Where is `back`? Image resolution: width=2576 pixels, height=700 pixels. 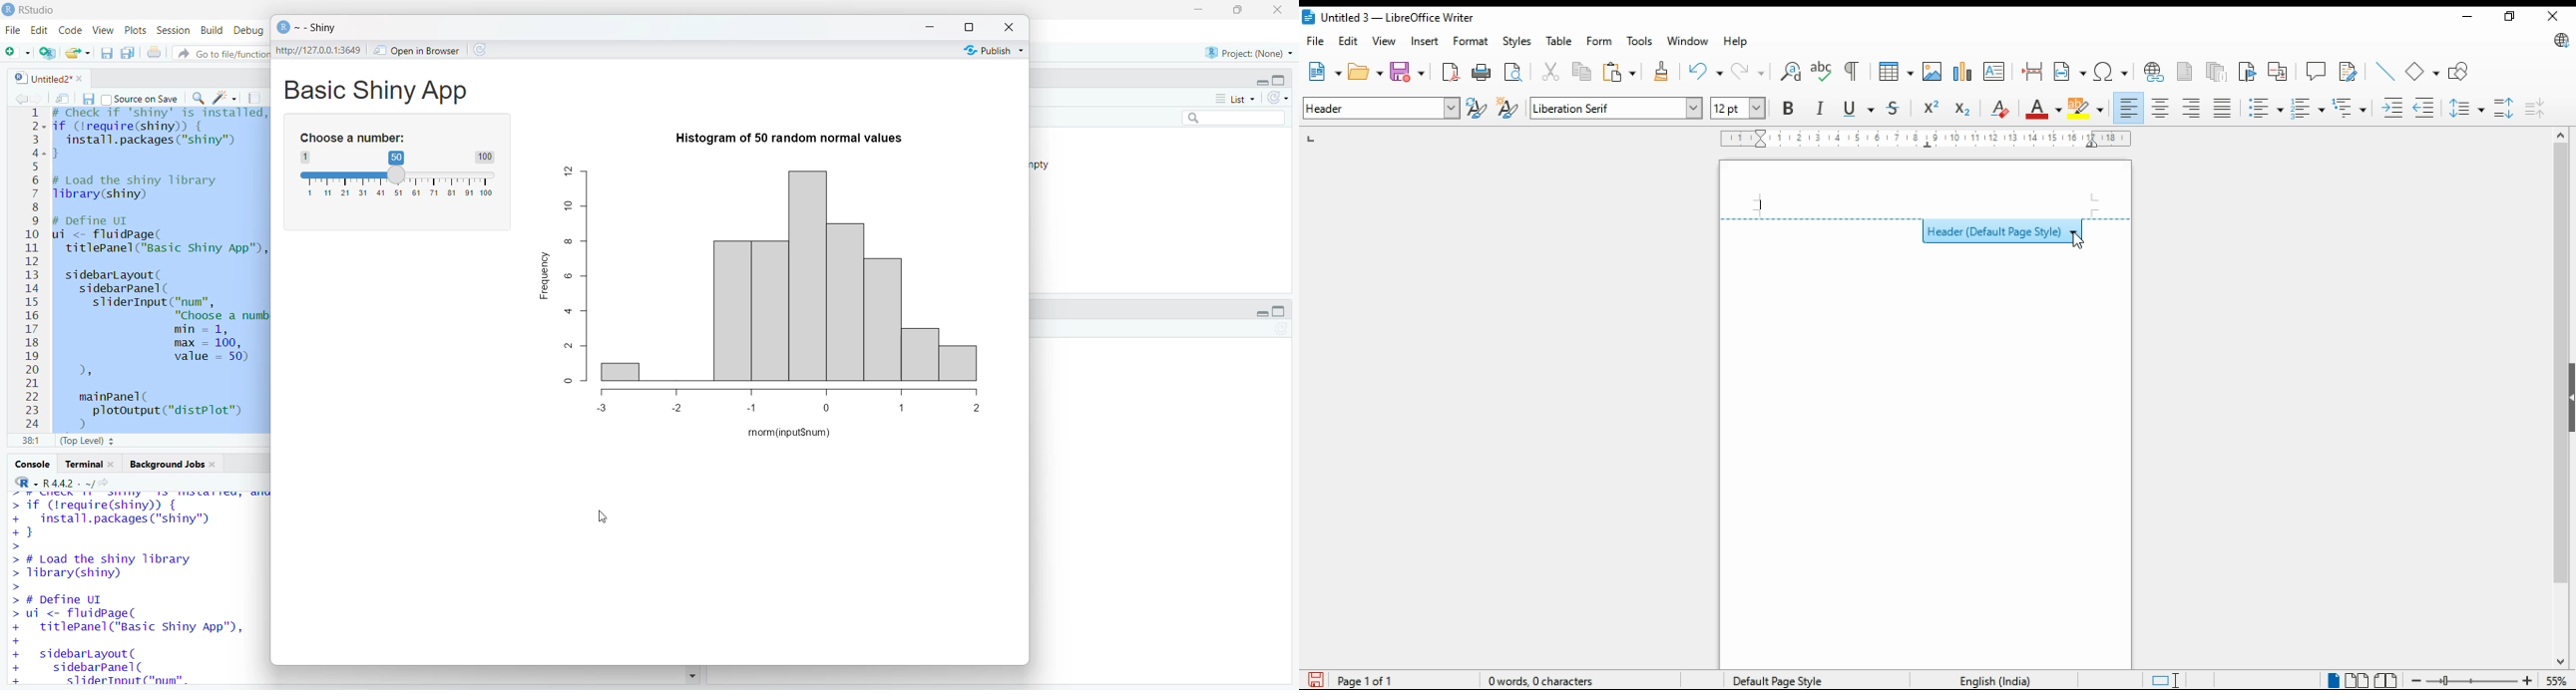
back is located at coordinates (19, 99).